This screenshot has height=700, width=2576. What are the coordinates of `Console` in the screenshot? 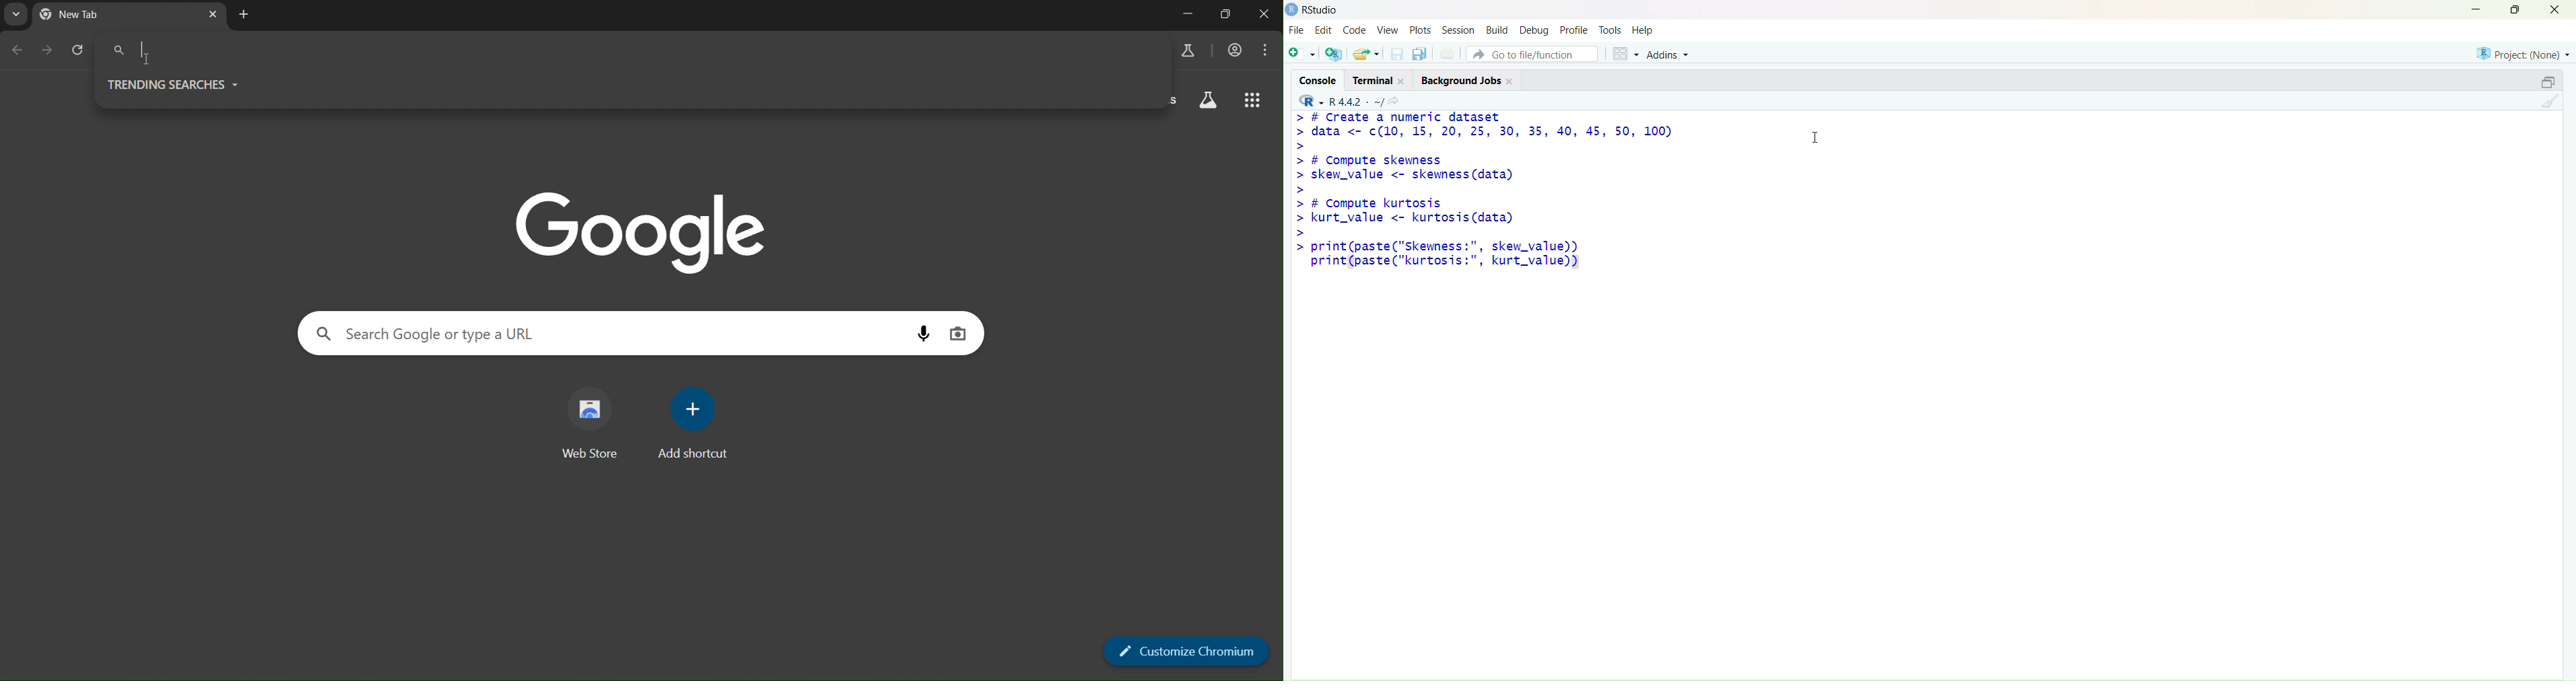 It's located at (1318, 80).